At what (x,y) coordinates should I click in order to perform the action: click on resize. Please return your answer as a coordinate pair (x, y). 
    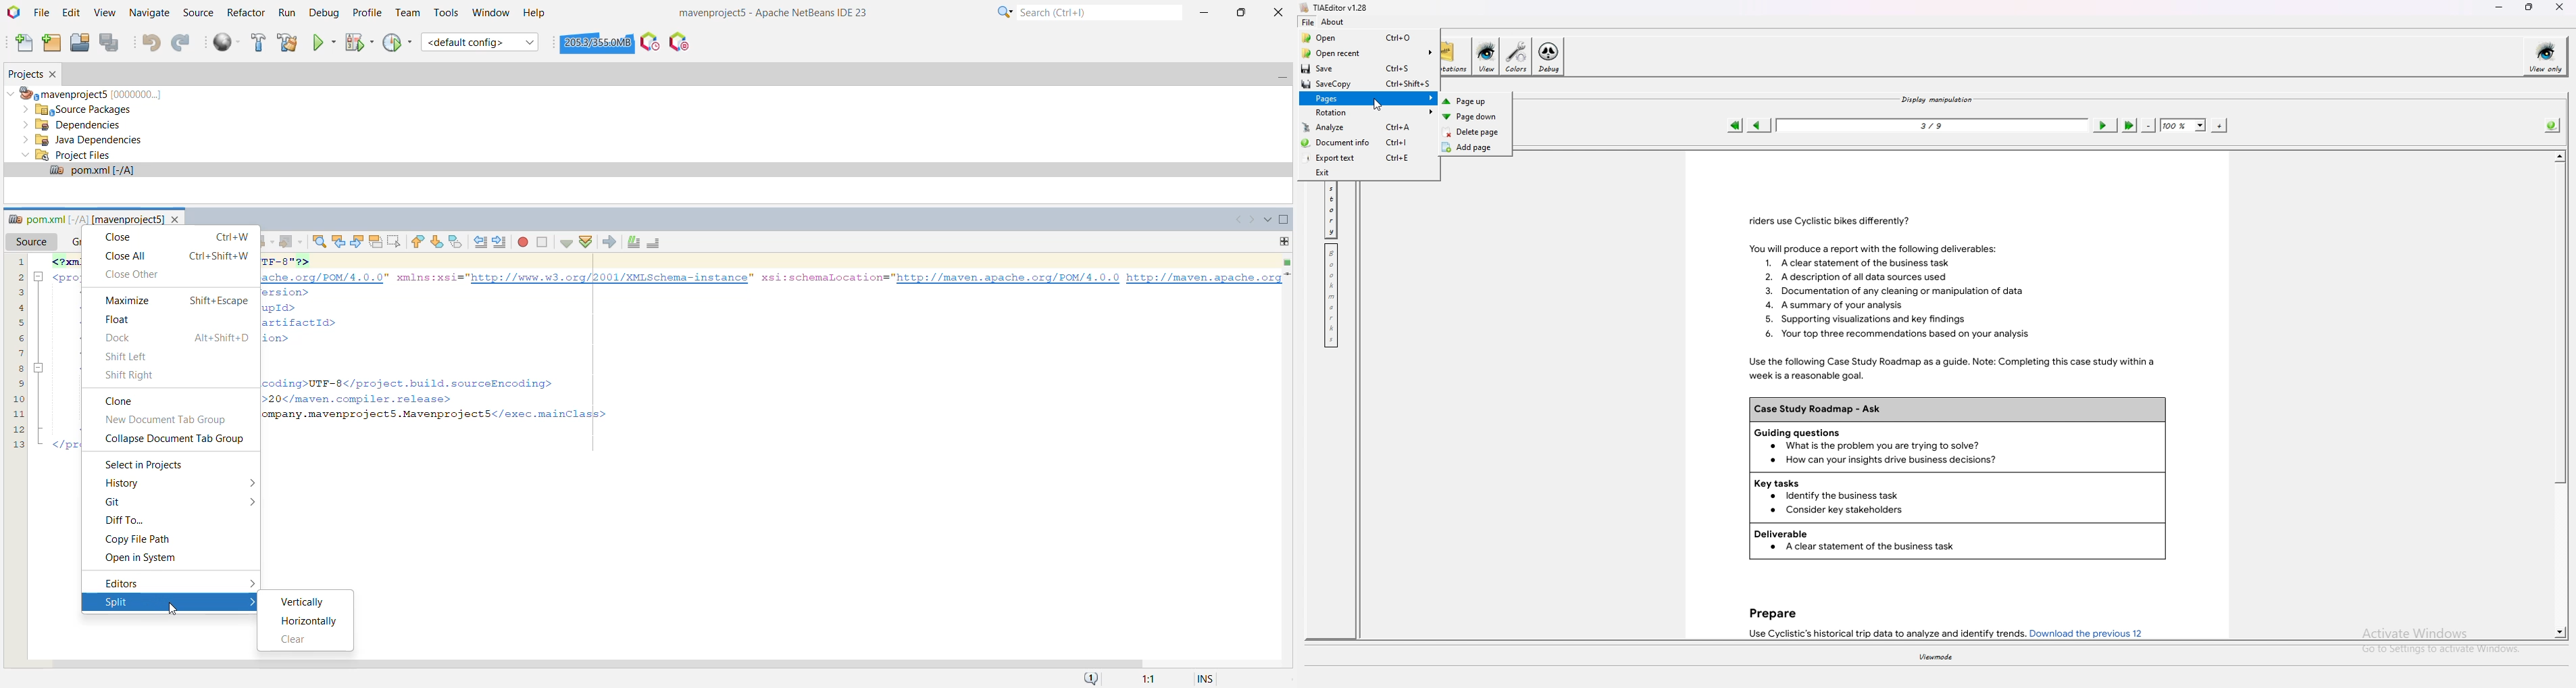
    Looking at the image, I should click on (2531, 7).